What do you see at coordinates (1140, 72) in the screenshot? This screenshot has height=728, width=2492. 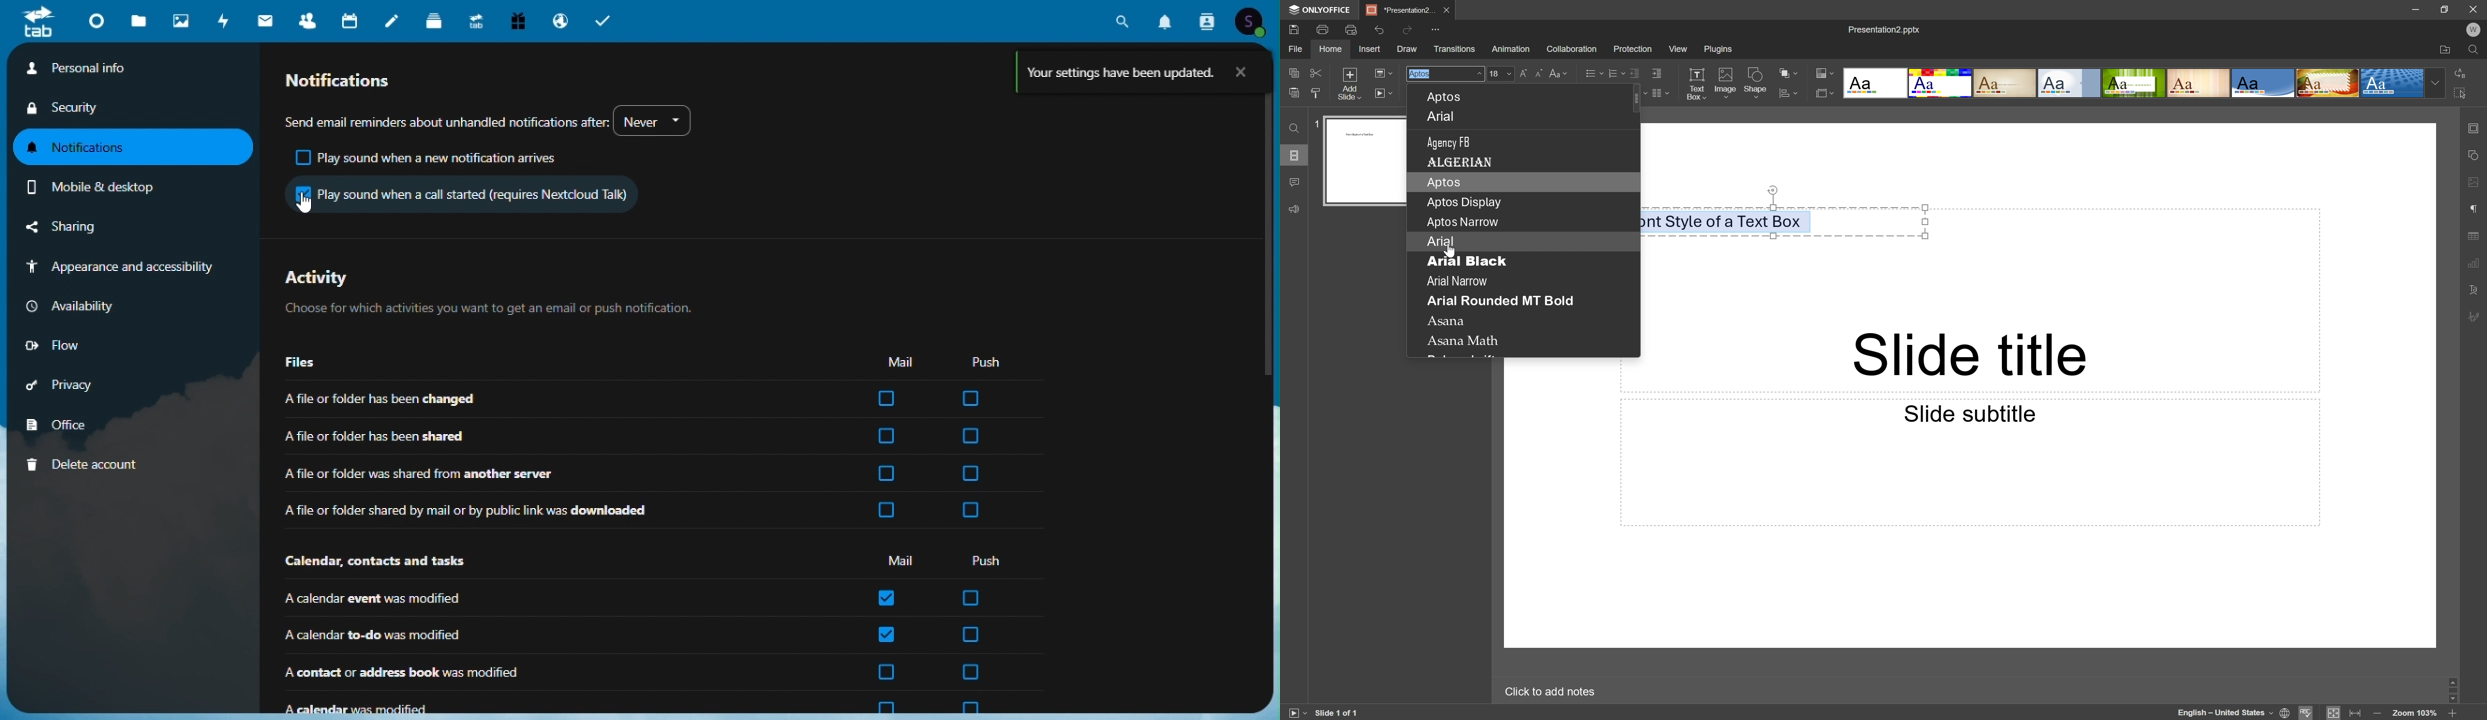 I see `Your settings has been updated` at bounding box center [1140, 72].